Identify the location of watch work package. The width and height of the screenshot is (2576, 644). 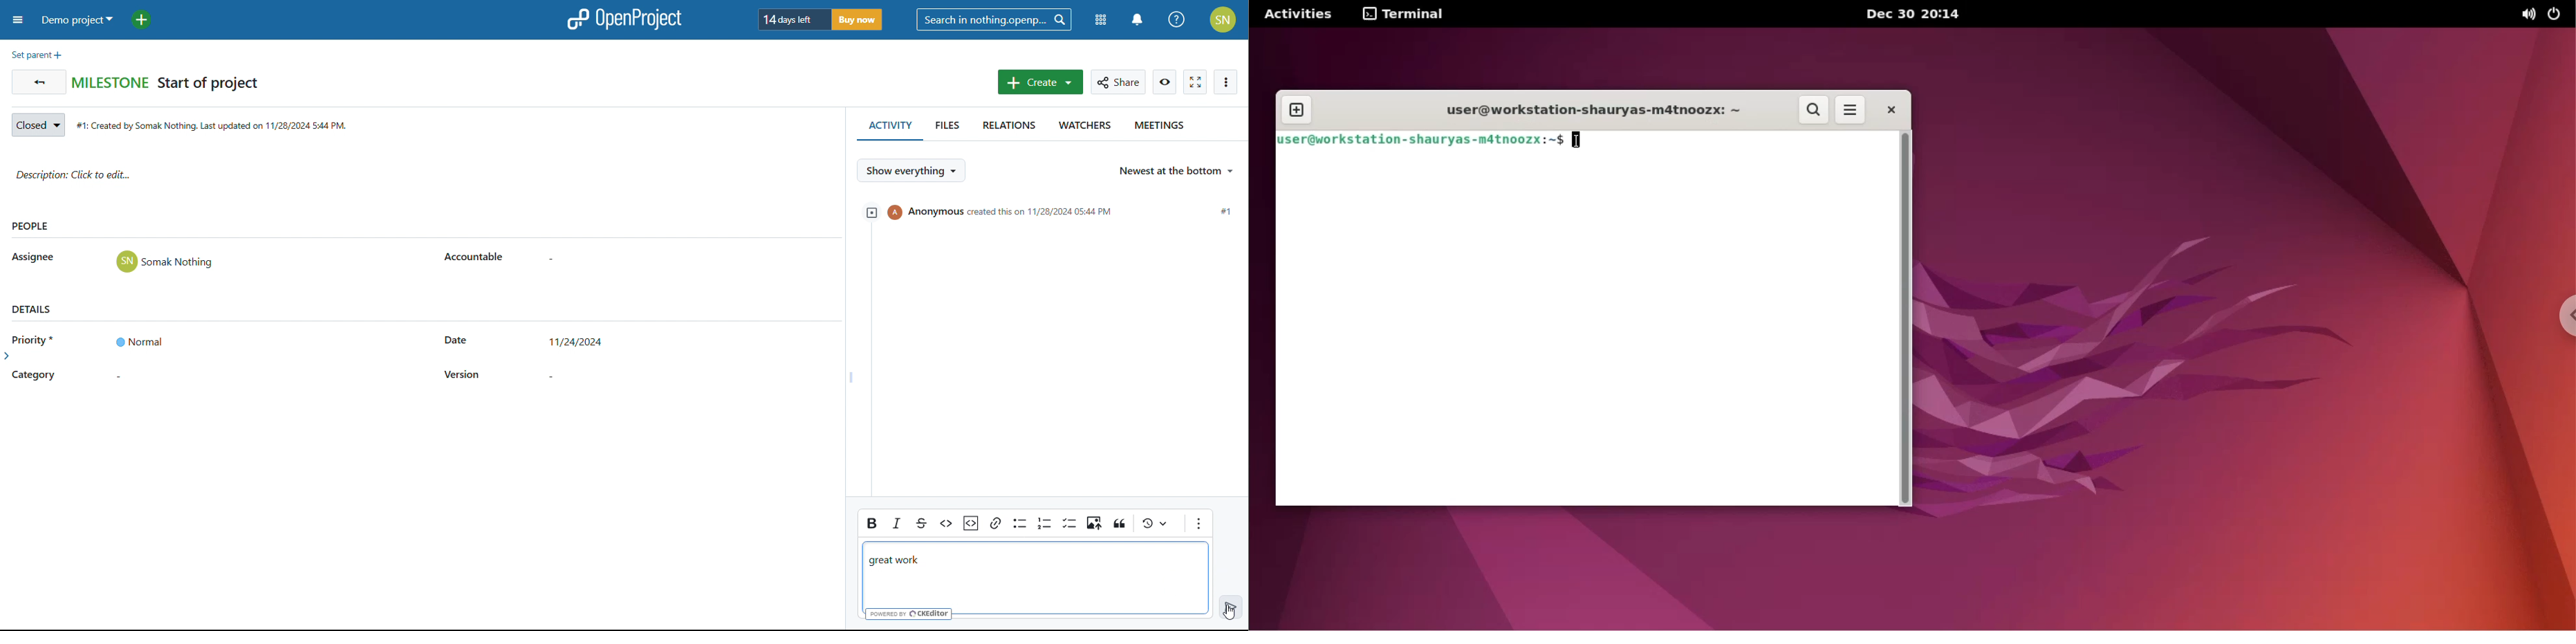
(1165, 82).